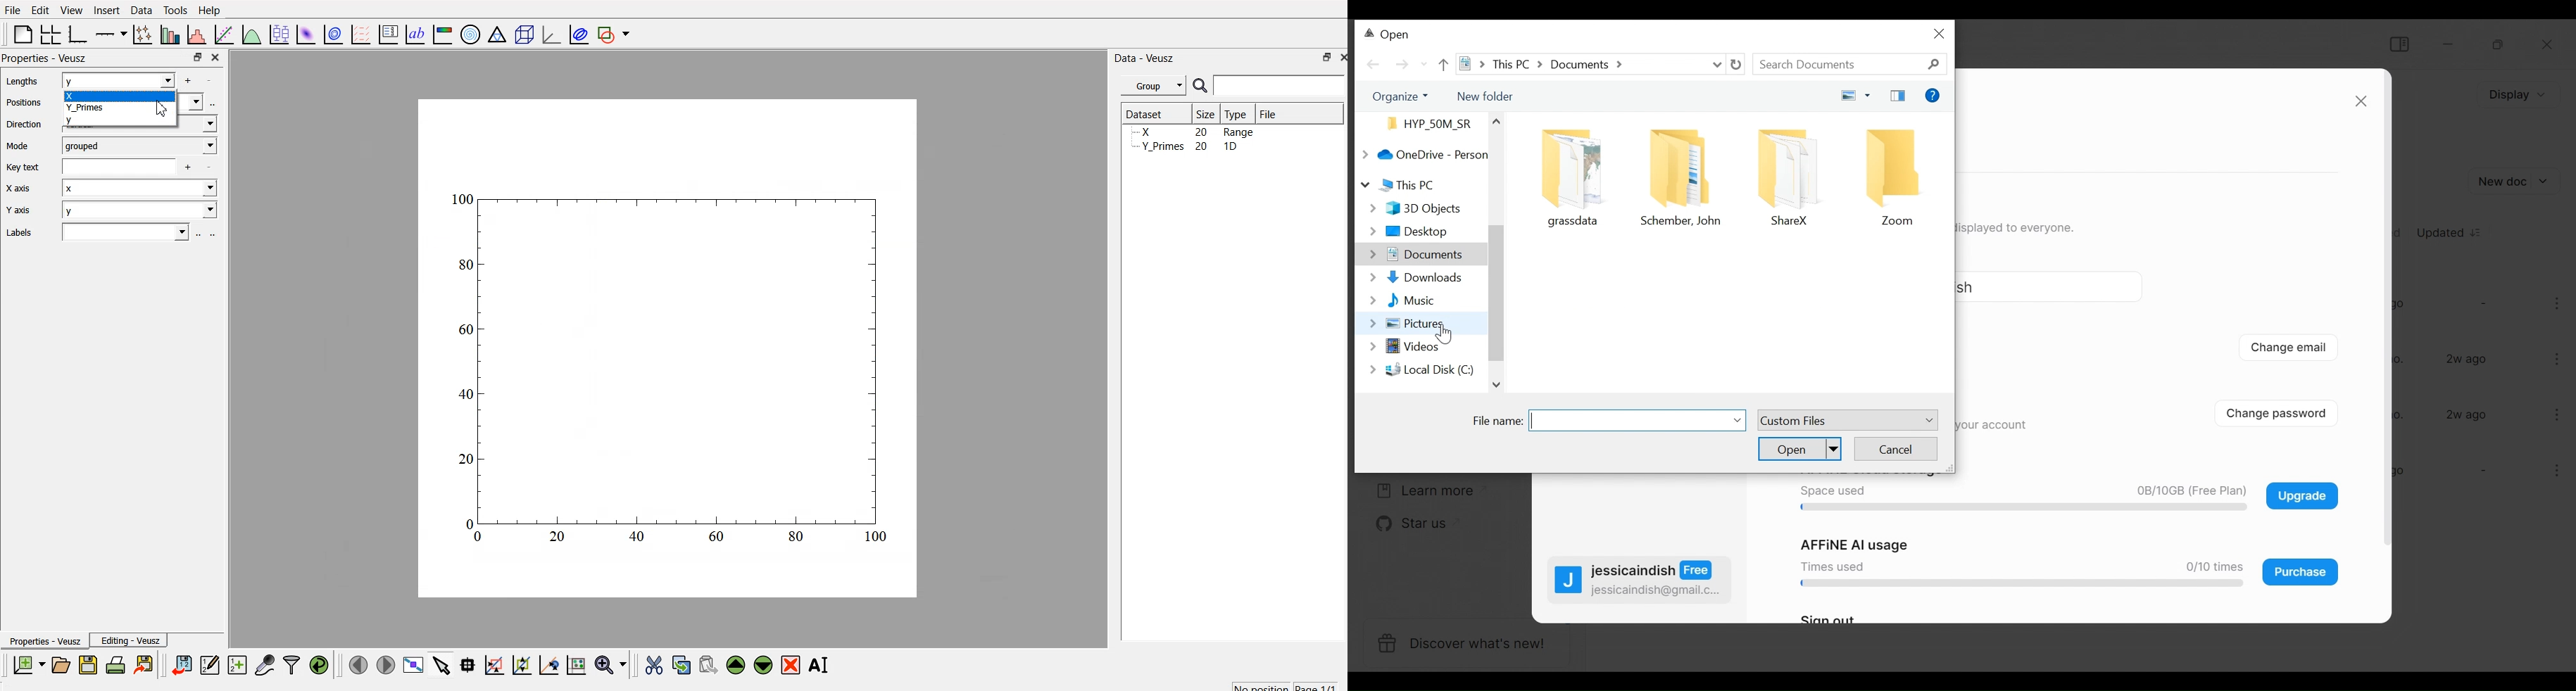 This screenshot has height=700, width=2576. I want to click on more options, so click(2552, 473).